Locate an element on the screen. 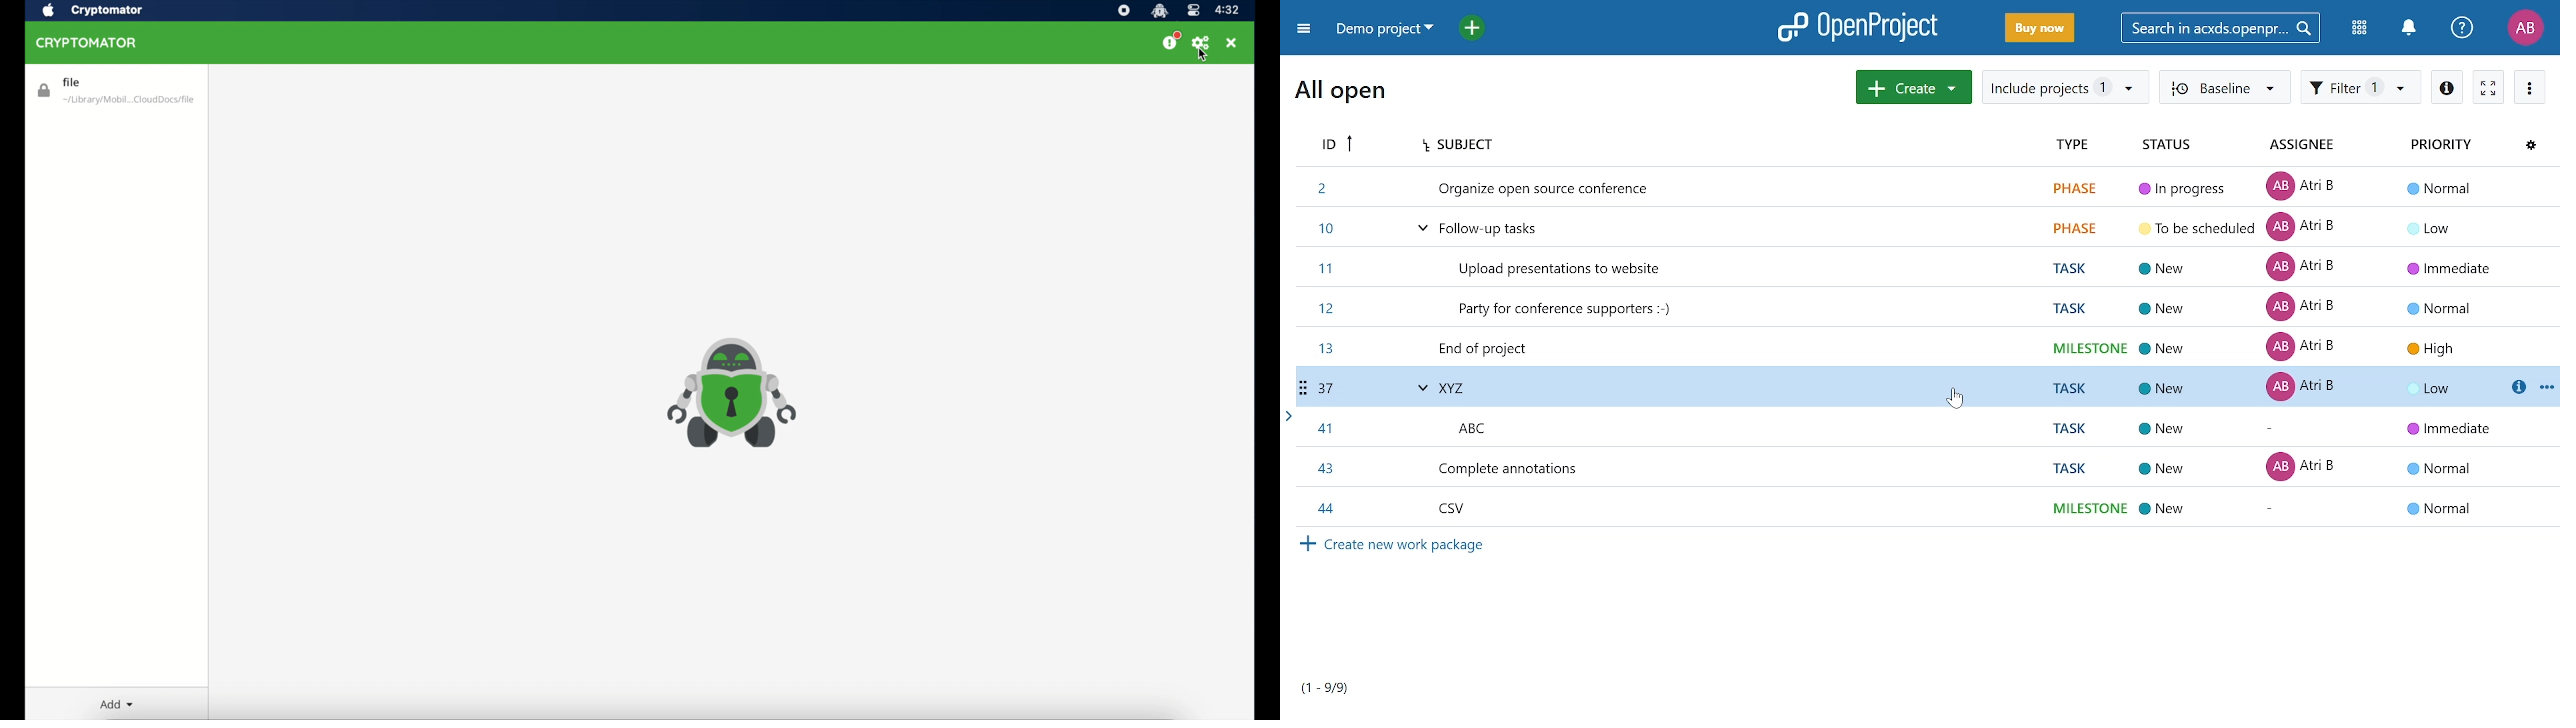  arrow head is located at coordinates (1292, 413).